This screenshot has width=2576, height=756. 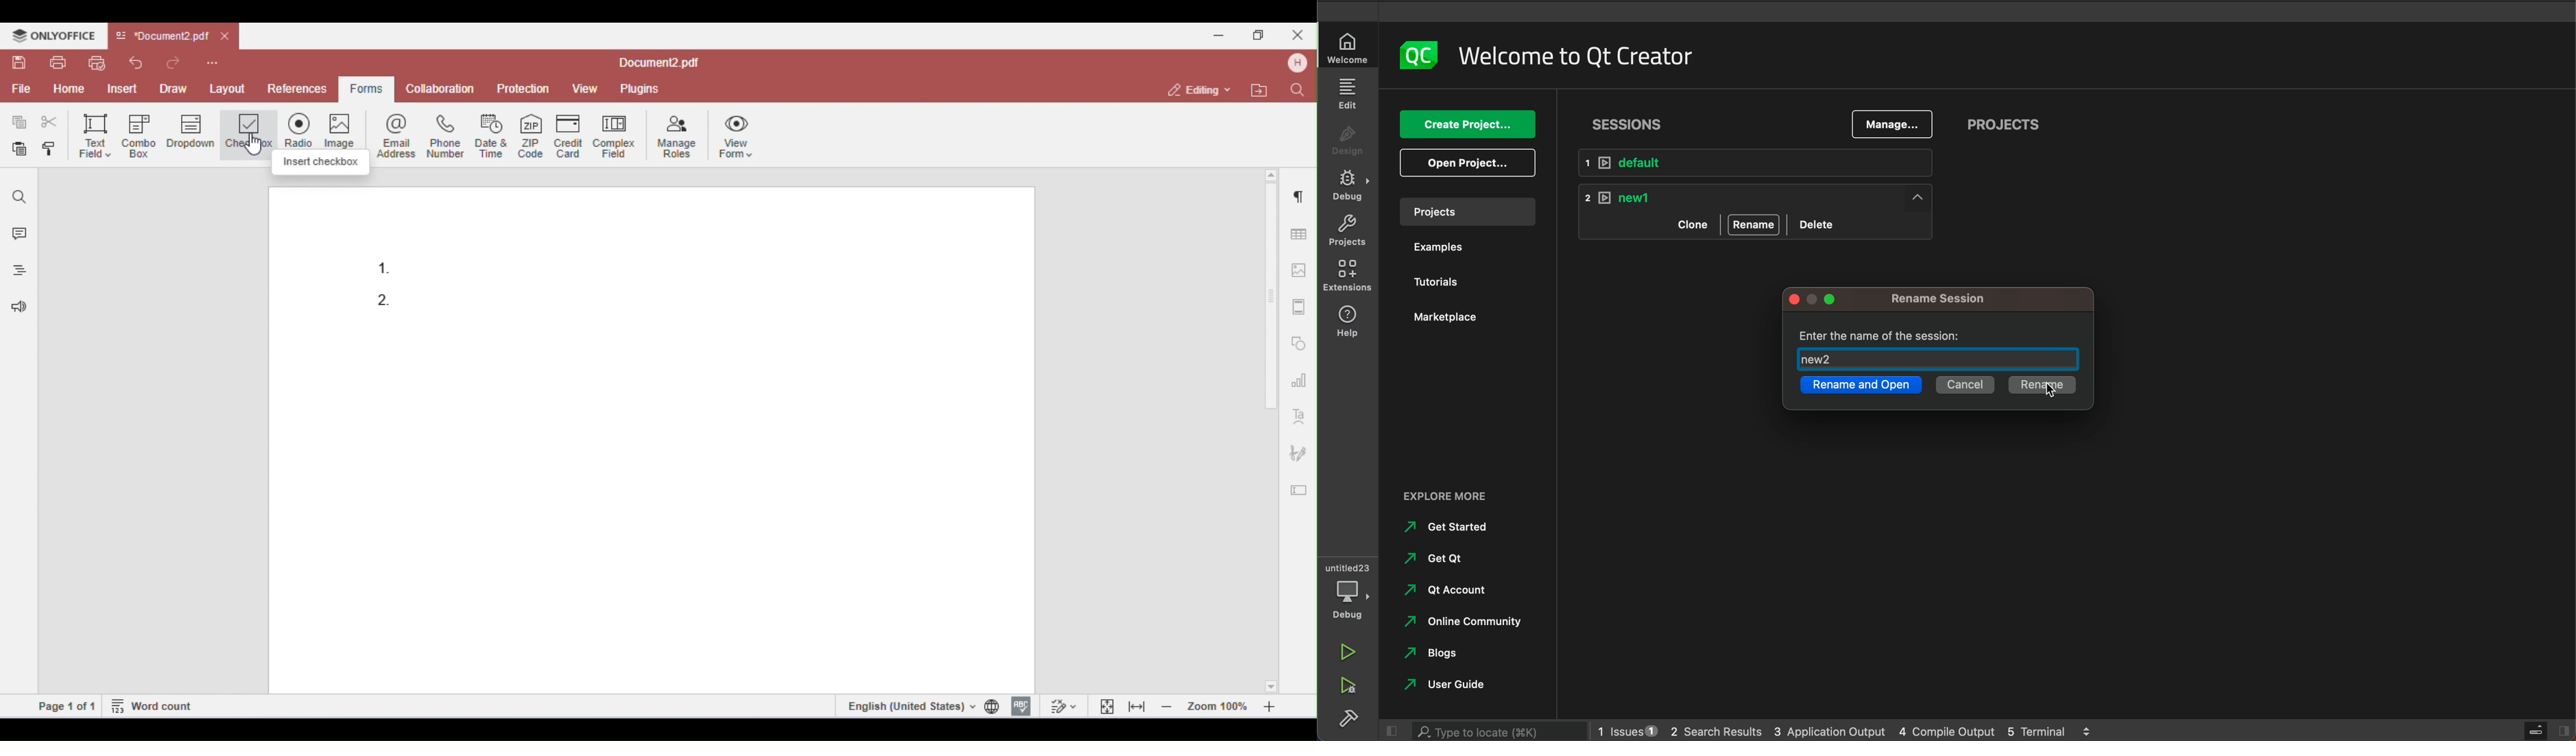 What do you see at coordinates (1574, 53) in the screenshot?
I see `welcome` at bounding box center [1574, 53].